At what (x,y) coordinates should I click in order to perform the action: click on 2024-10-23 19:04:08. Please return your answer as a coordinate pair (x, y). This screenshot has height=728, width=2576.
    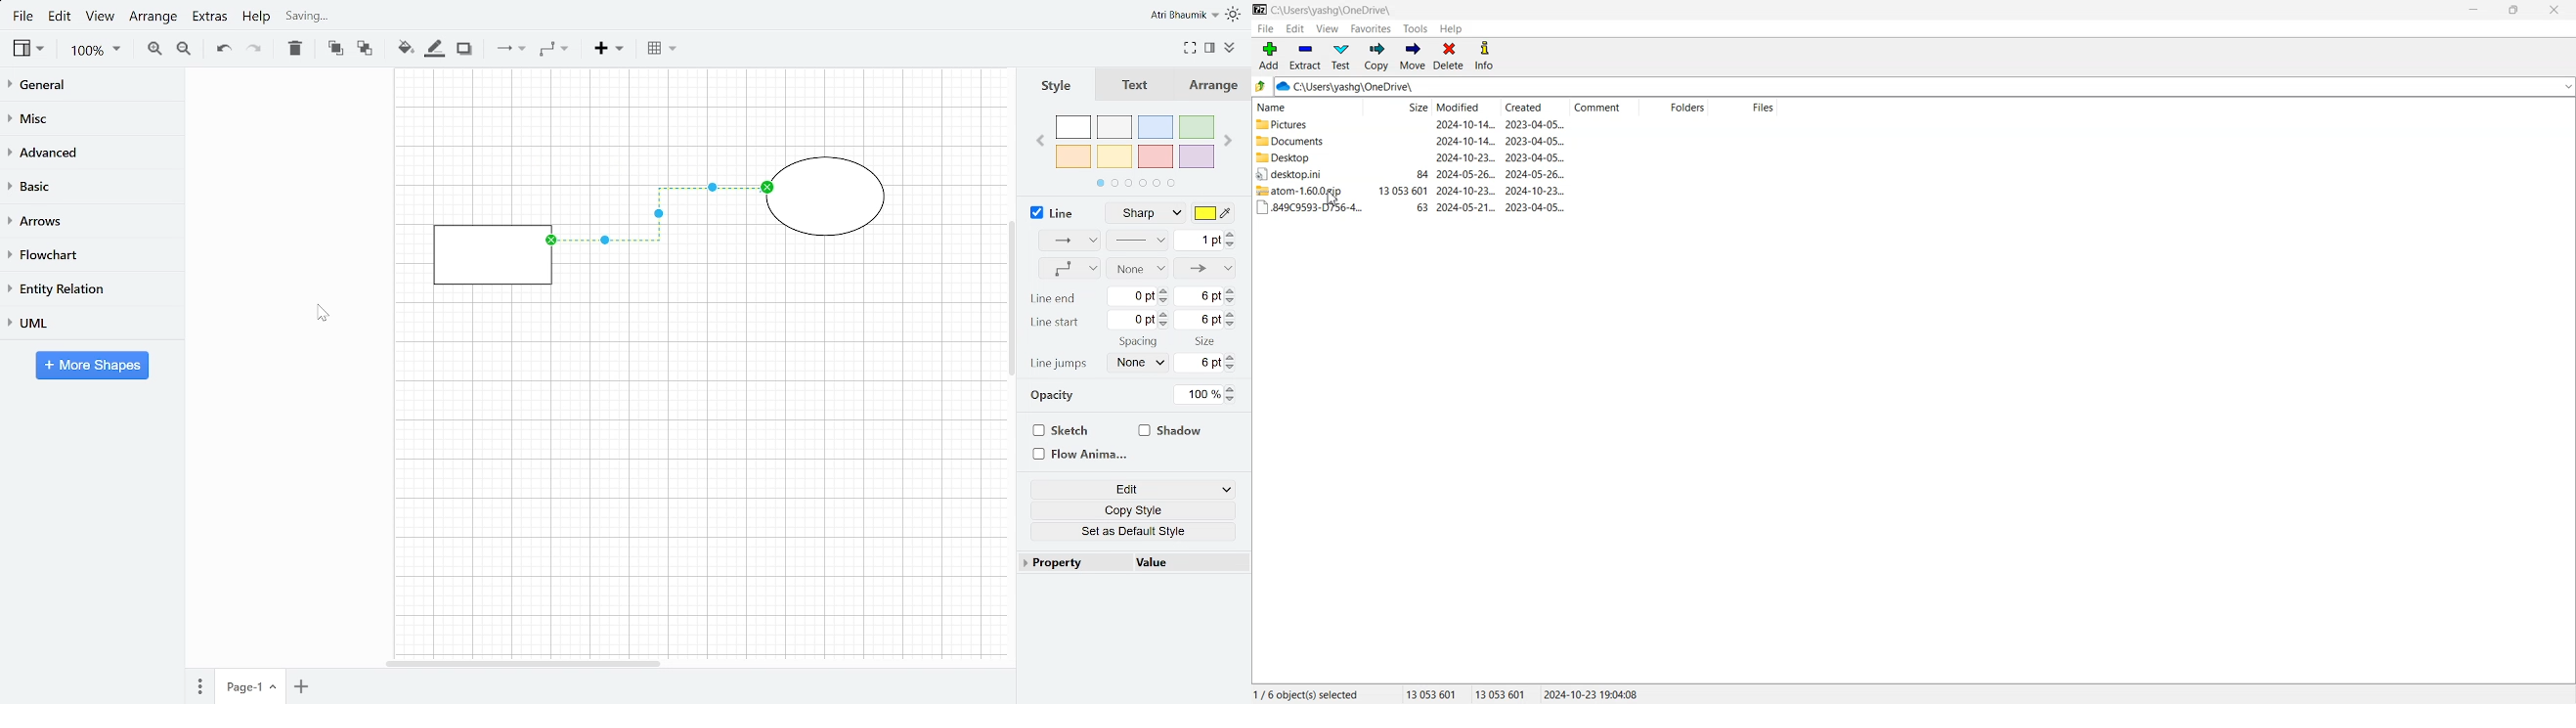
    Looking at the image, I should click on (1592, 694).